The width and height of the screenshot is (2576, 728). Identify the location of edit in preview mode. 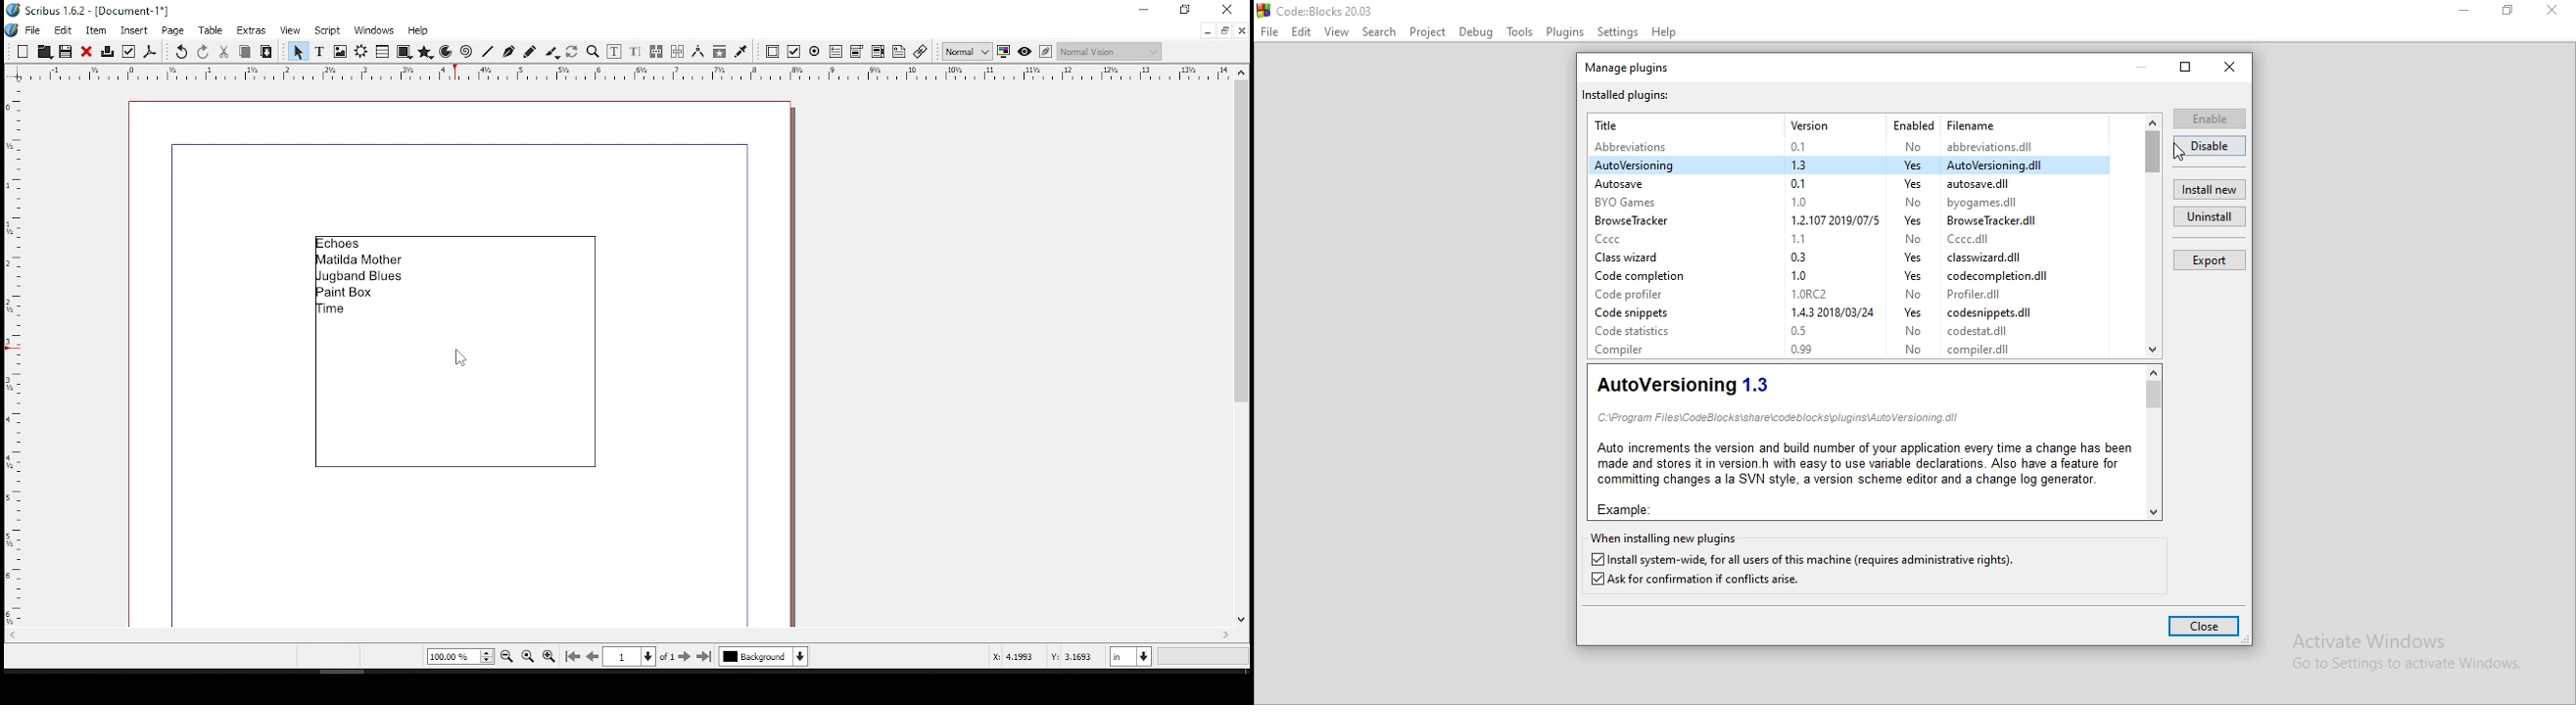
(1048, 52).